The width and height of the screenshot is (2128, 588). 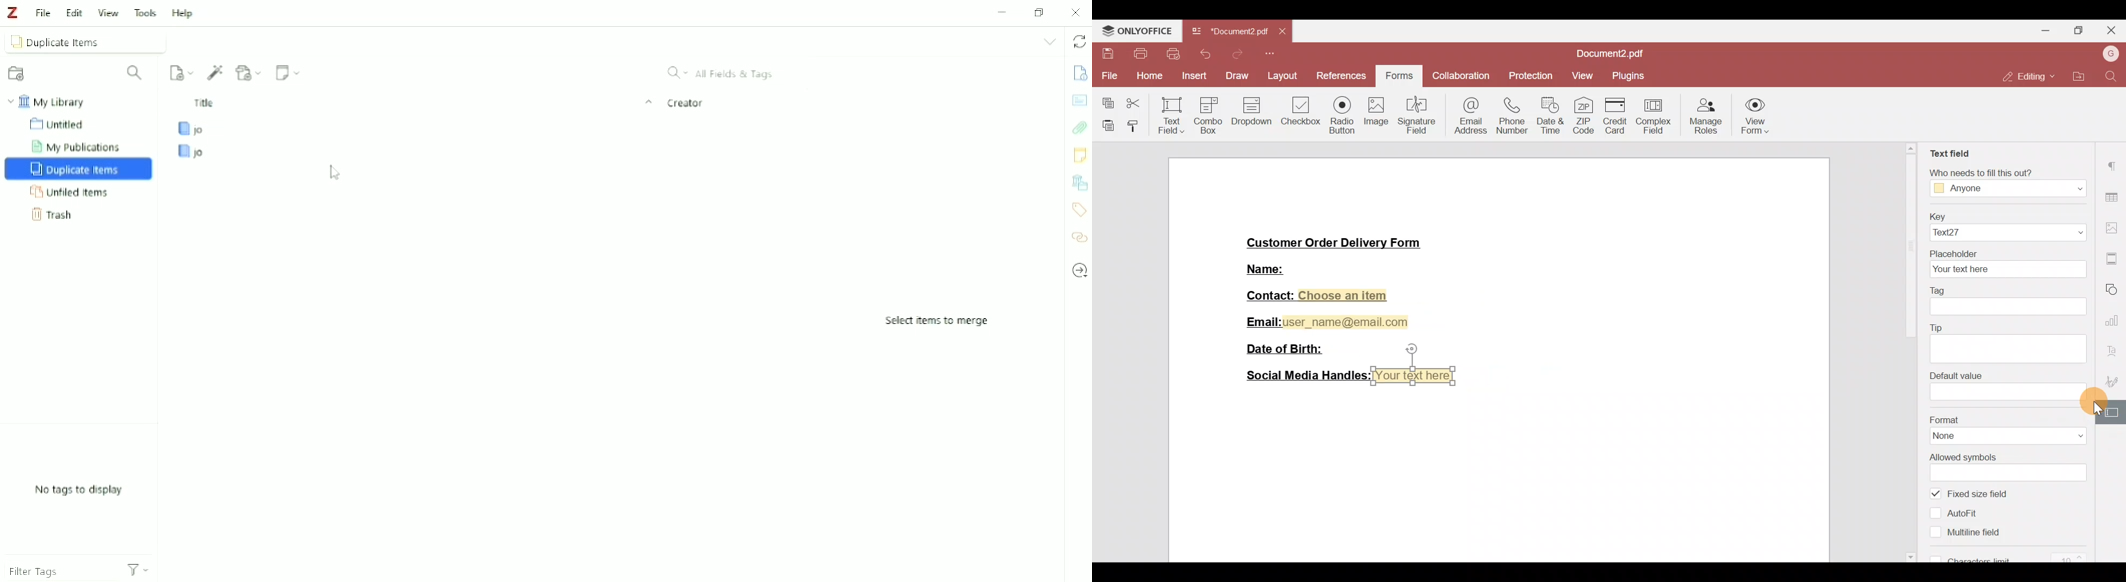 I want to click on Tools, so click(x=145, y=13).